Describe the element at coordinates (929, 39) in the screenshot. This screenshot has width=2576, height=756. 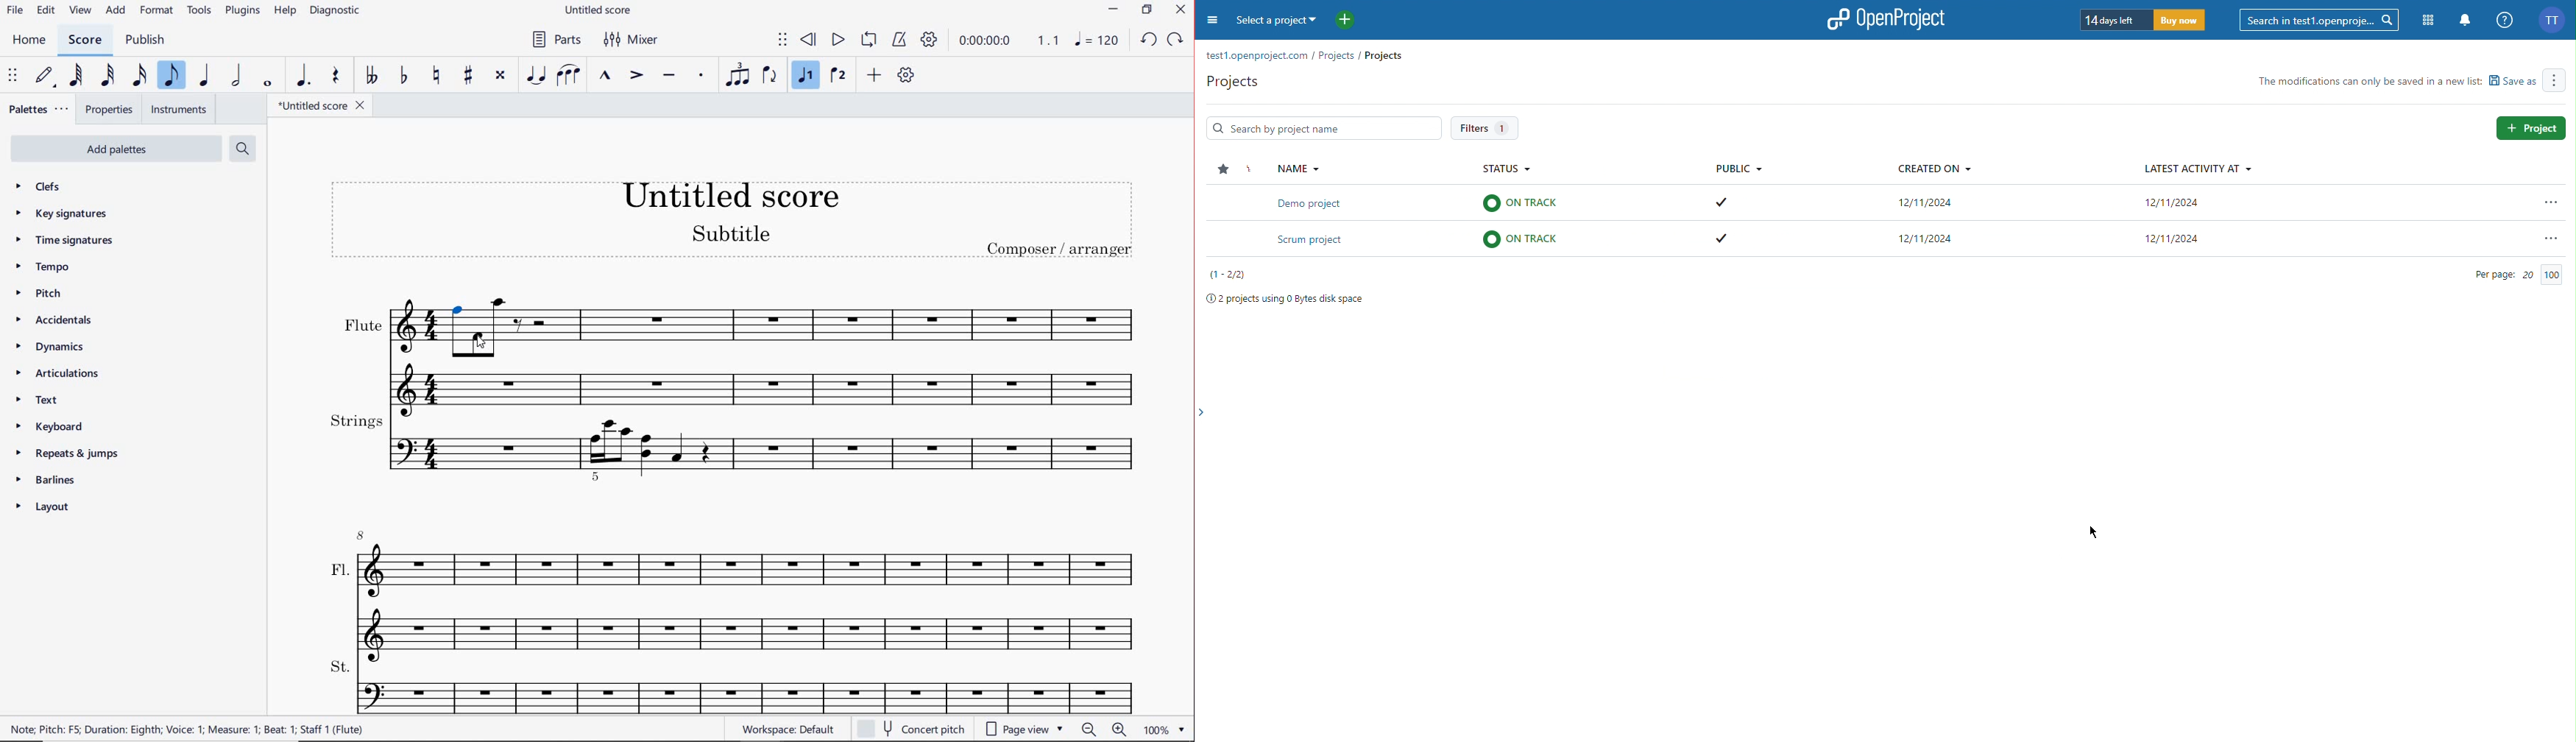
I see `PLAYBACK SETTINGS` at that location.